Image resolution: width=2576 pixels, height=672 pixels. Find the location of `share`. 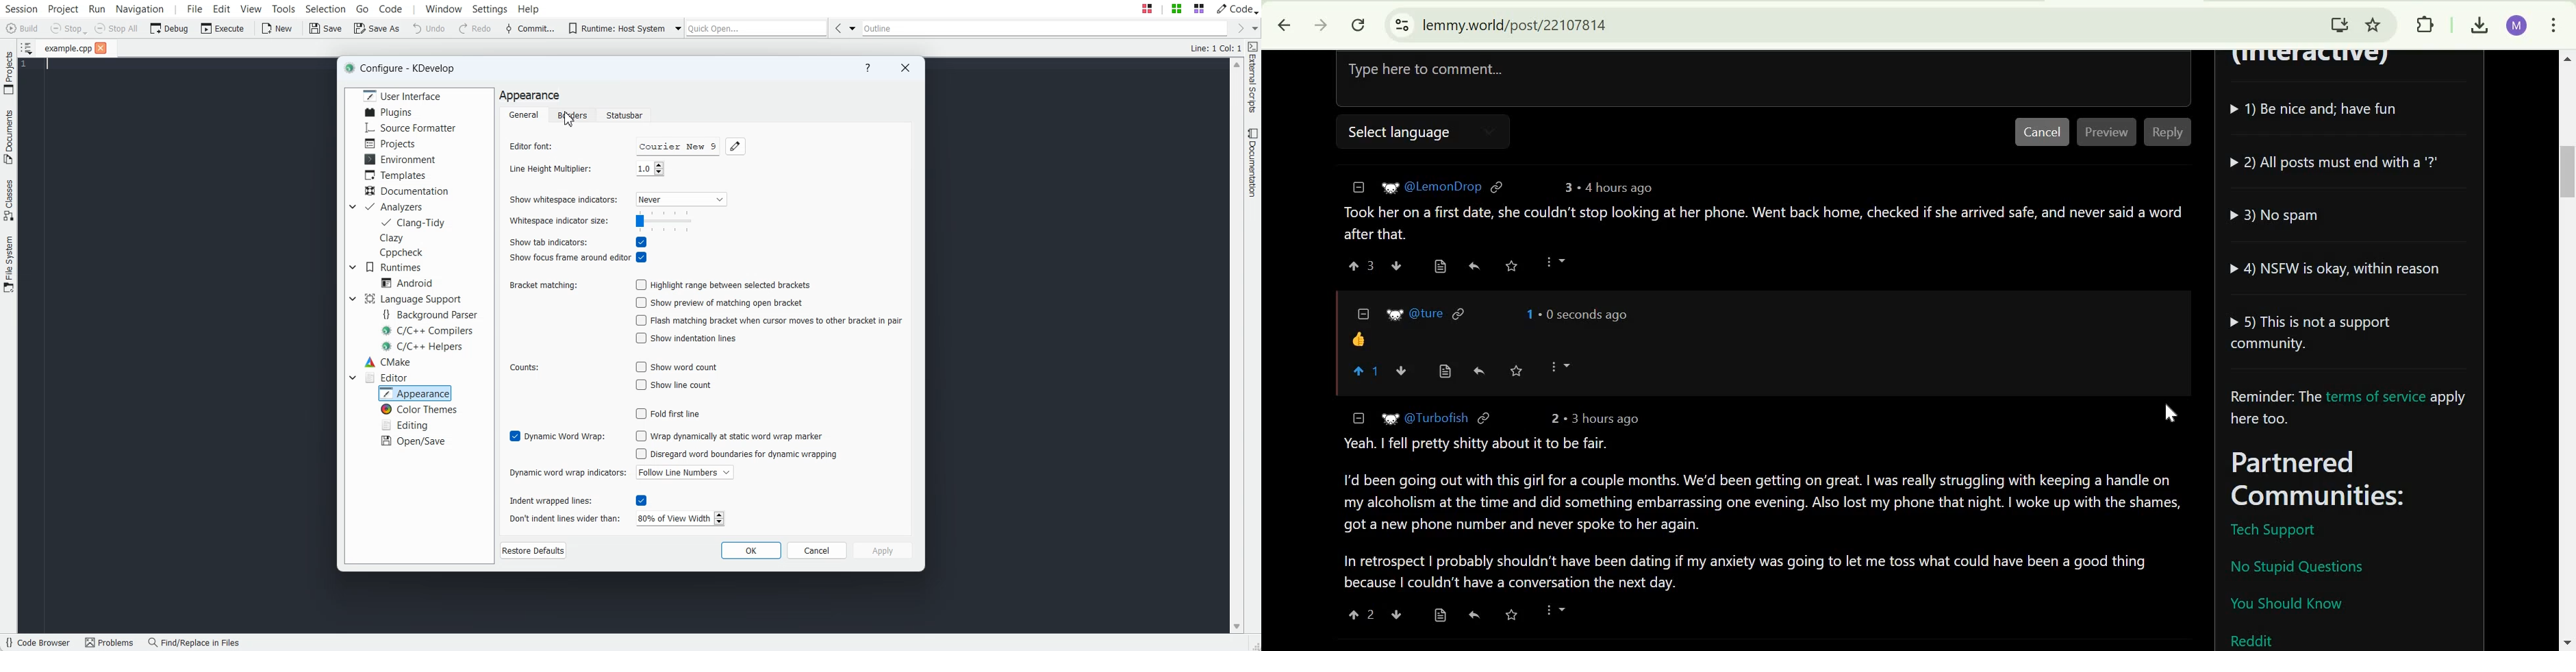

share is located at coordinates (1481, 370).